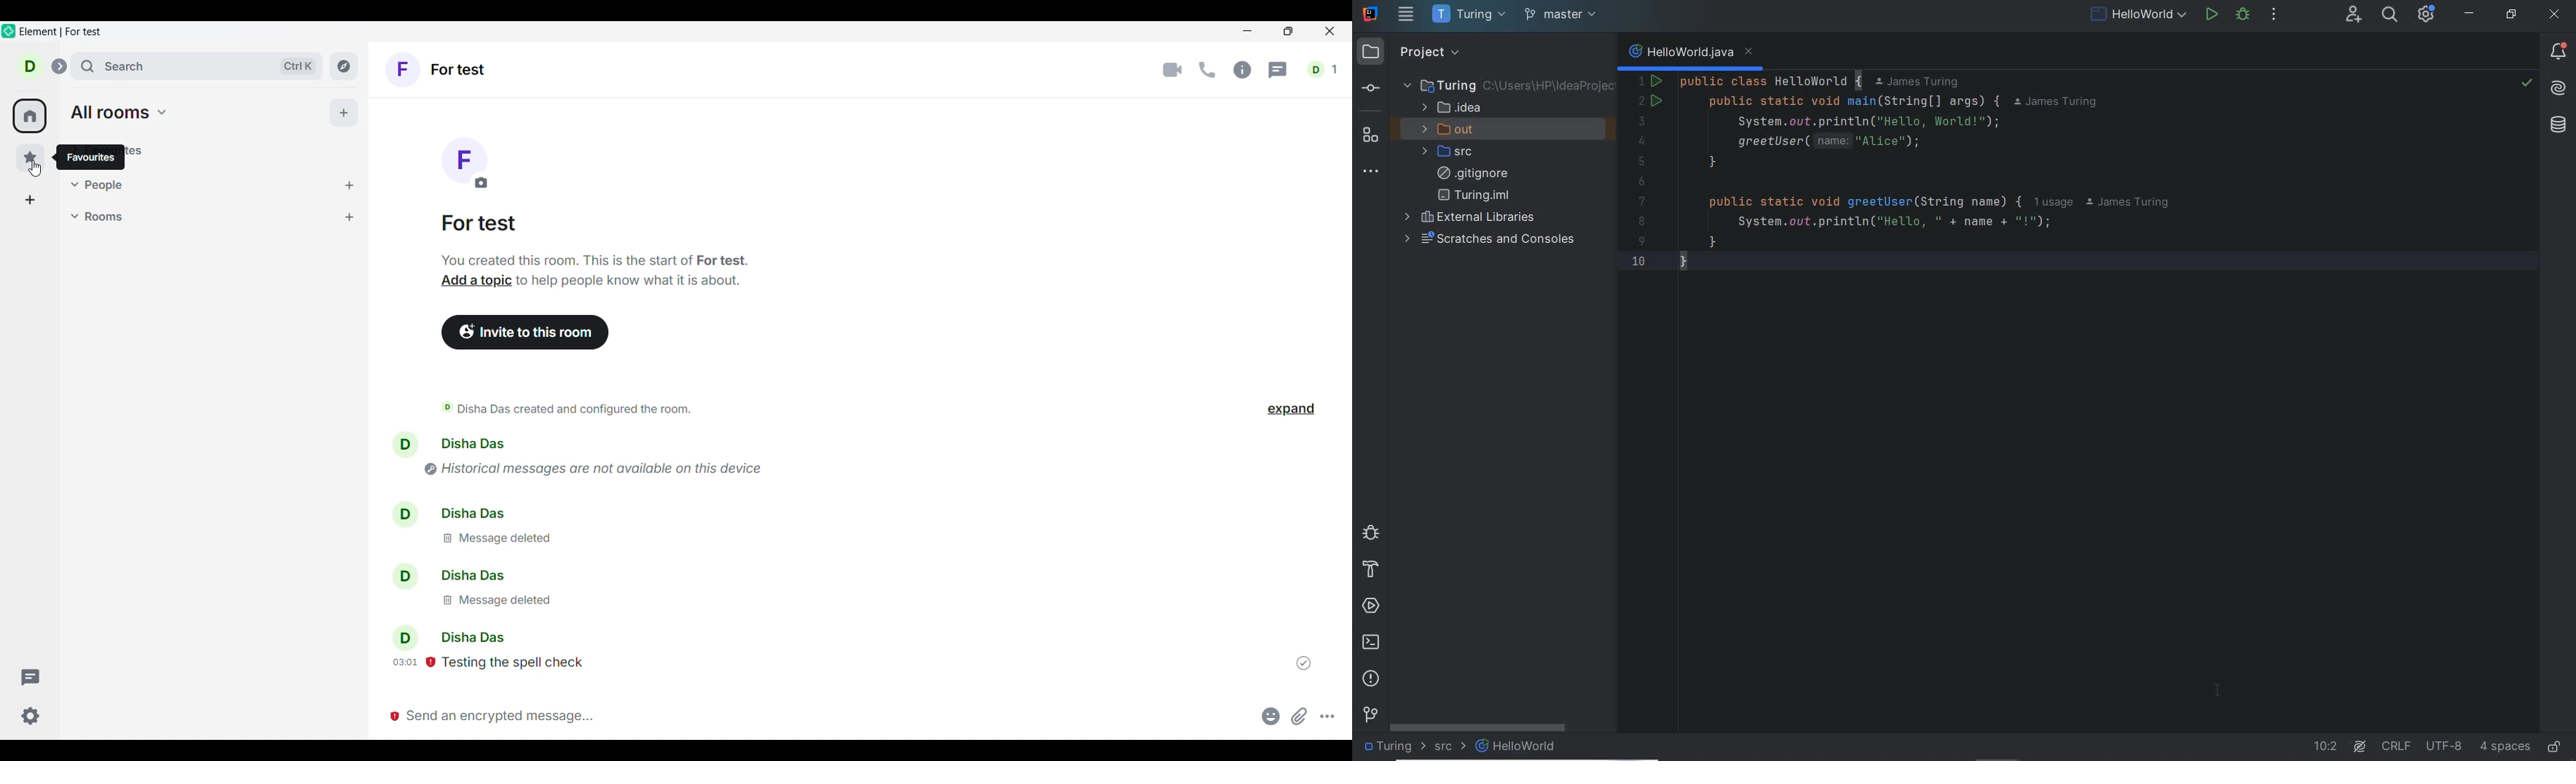 The image size is (2576, 784). Describe the element at coordinates (2559, 52) in the screenshot. I see `NOTIFICATIONS` at that location.